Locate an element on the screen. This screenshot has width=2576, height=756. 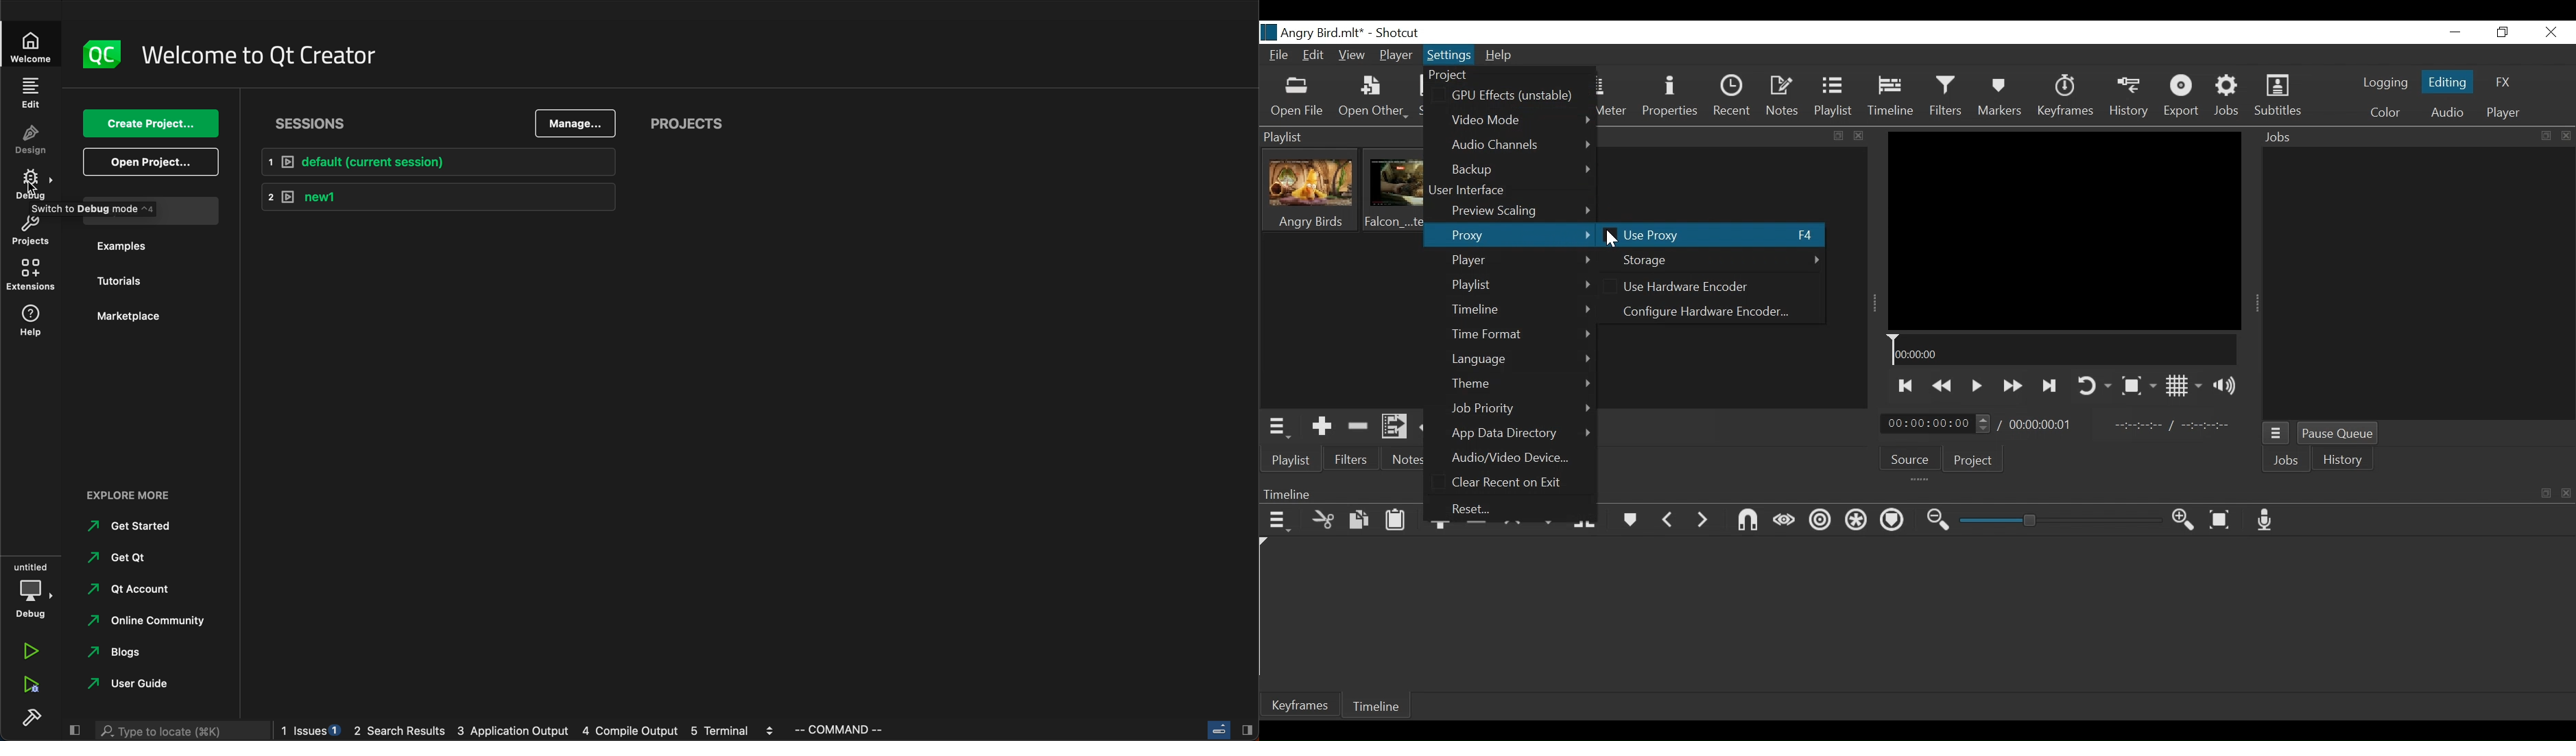
logo is located at coordinates (102, 52).